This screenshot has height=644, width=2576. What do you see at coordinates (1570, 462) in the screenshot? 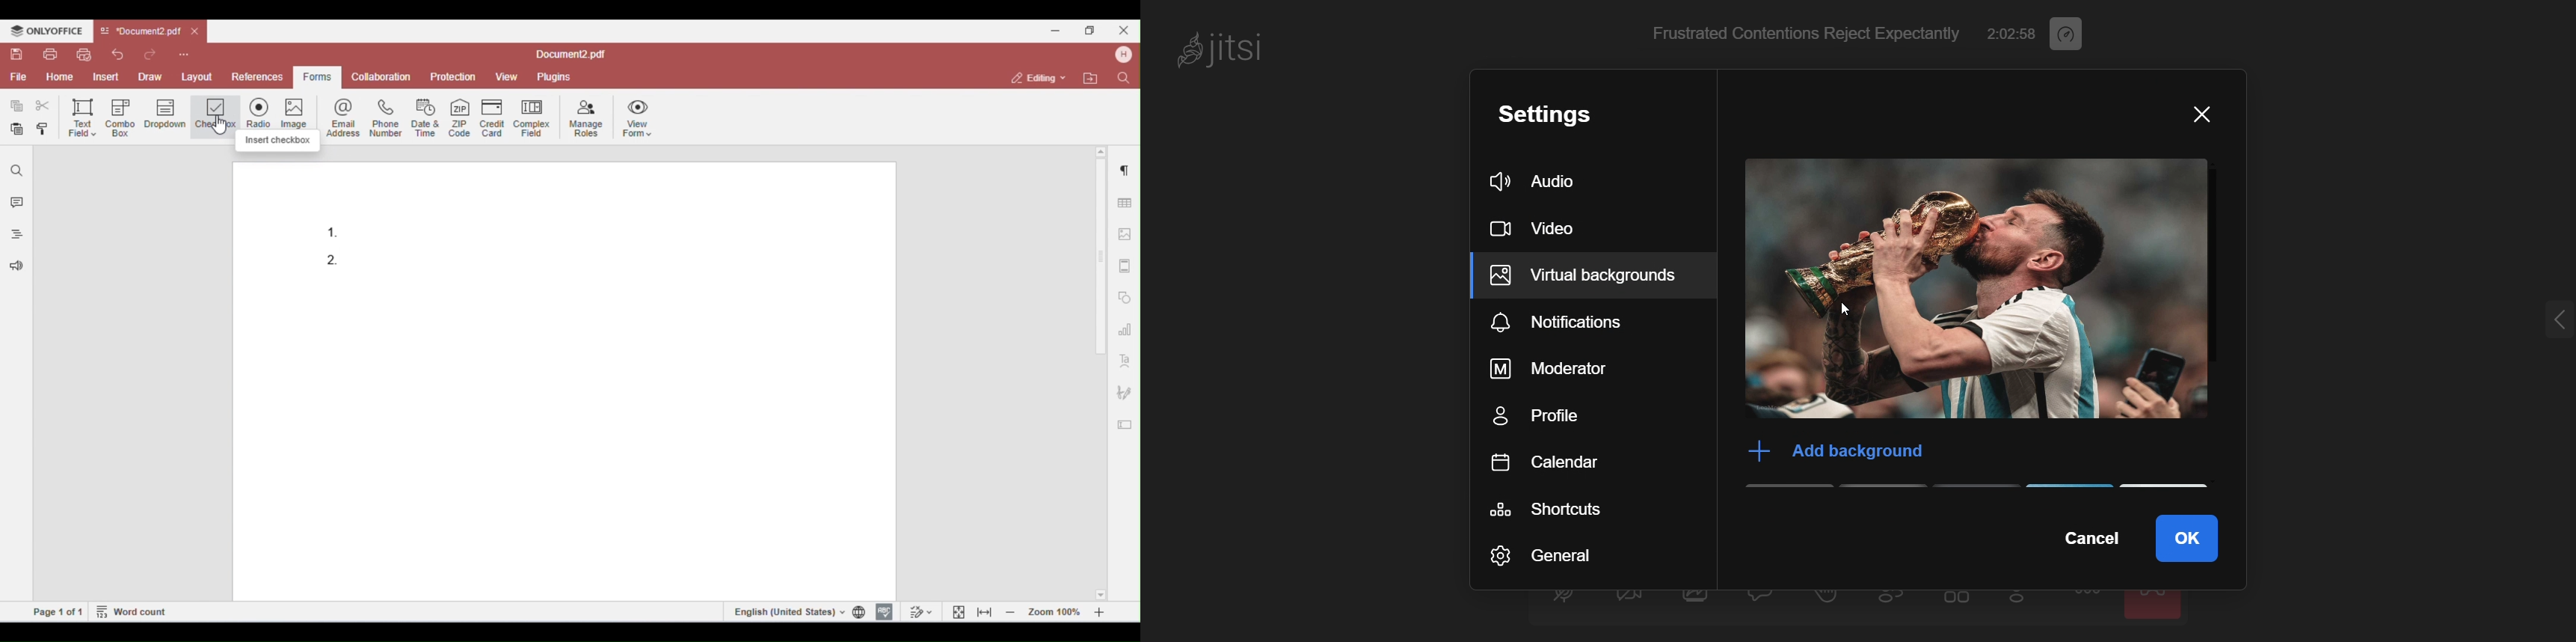
I see `calendar` at bounding box center [1570, 462].